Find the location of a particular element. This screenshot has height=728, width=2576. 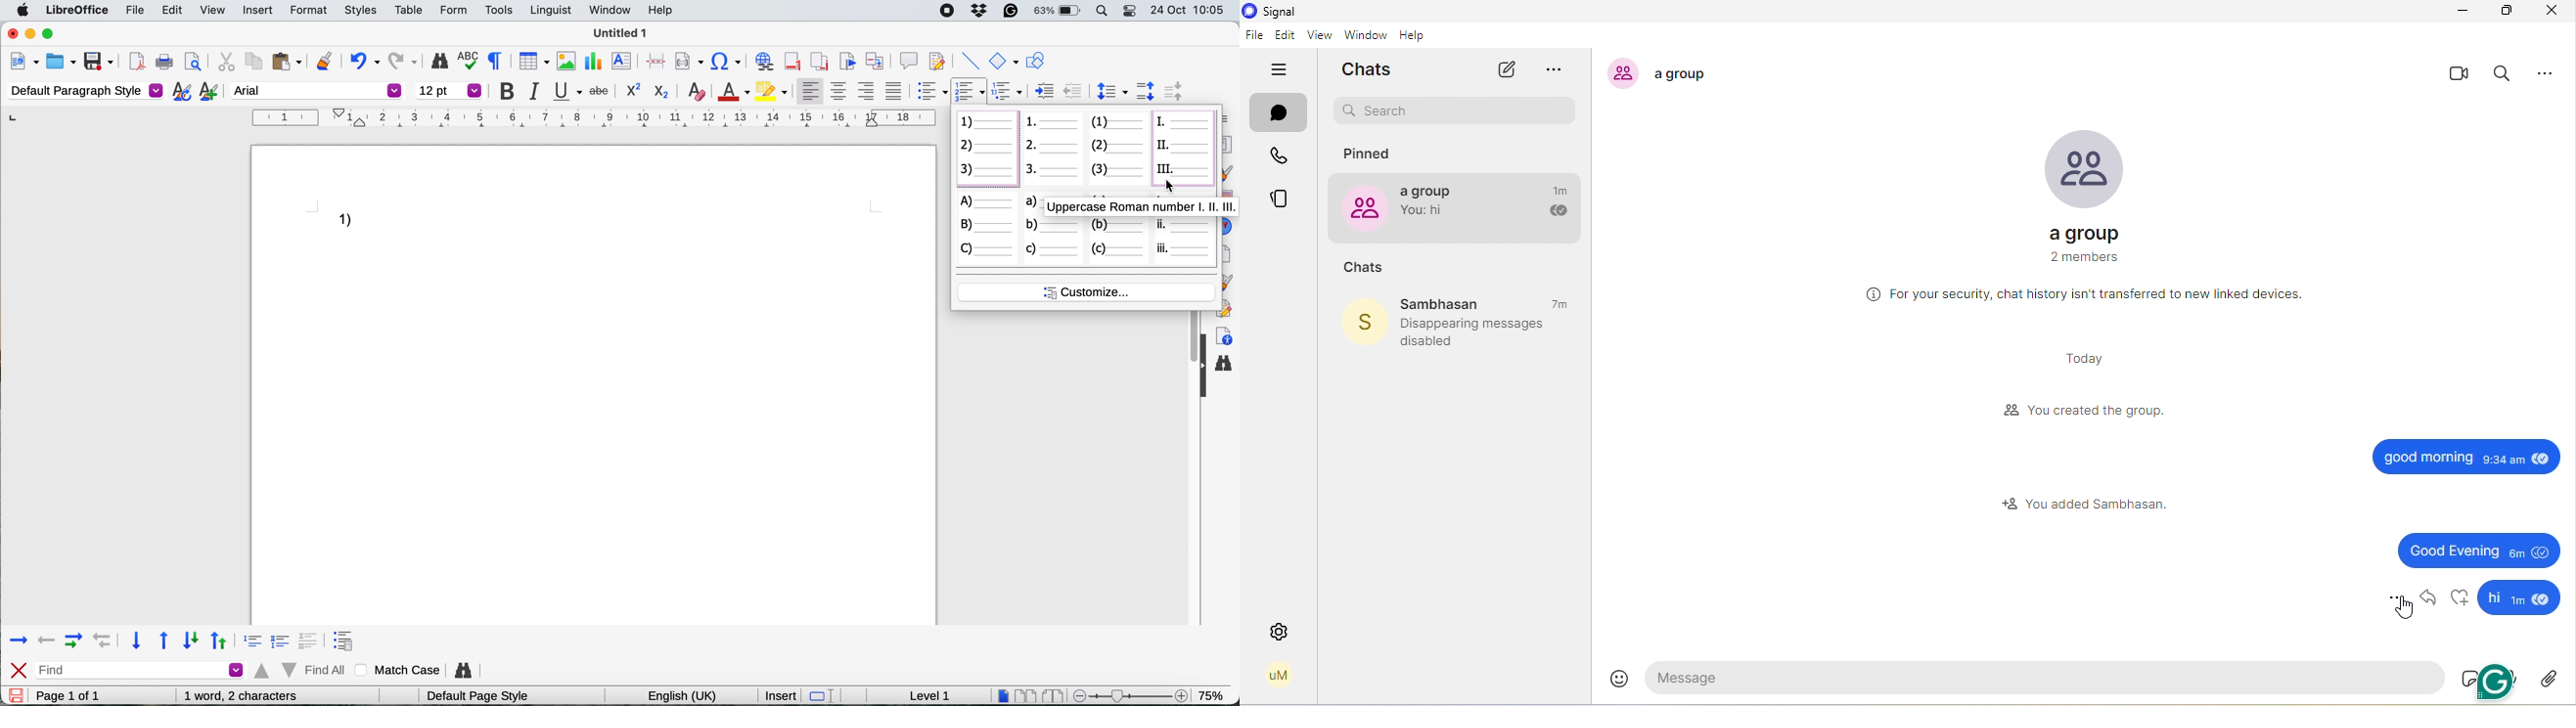

zoom scale is located at coordinates (1134, 692).